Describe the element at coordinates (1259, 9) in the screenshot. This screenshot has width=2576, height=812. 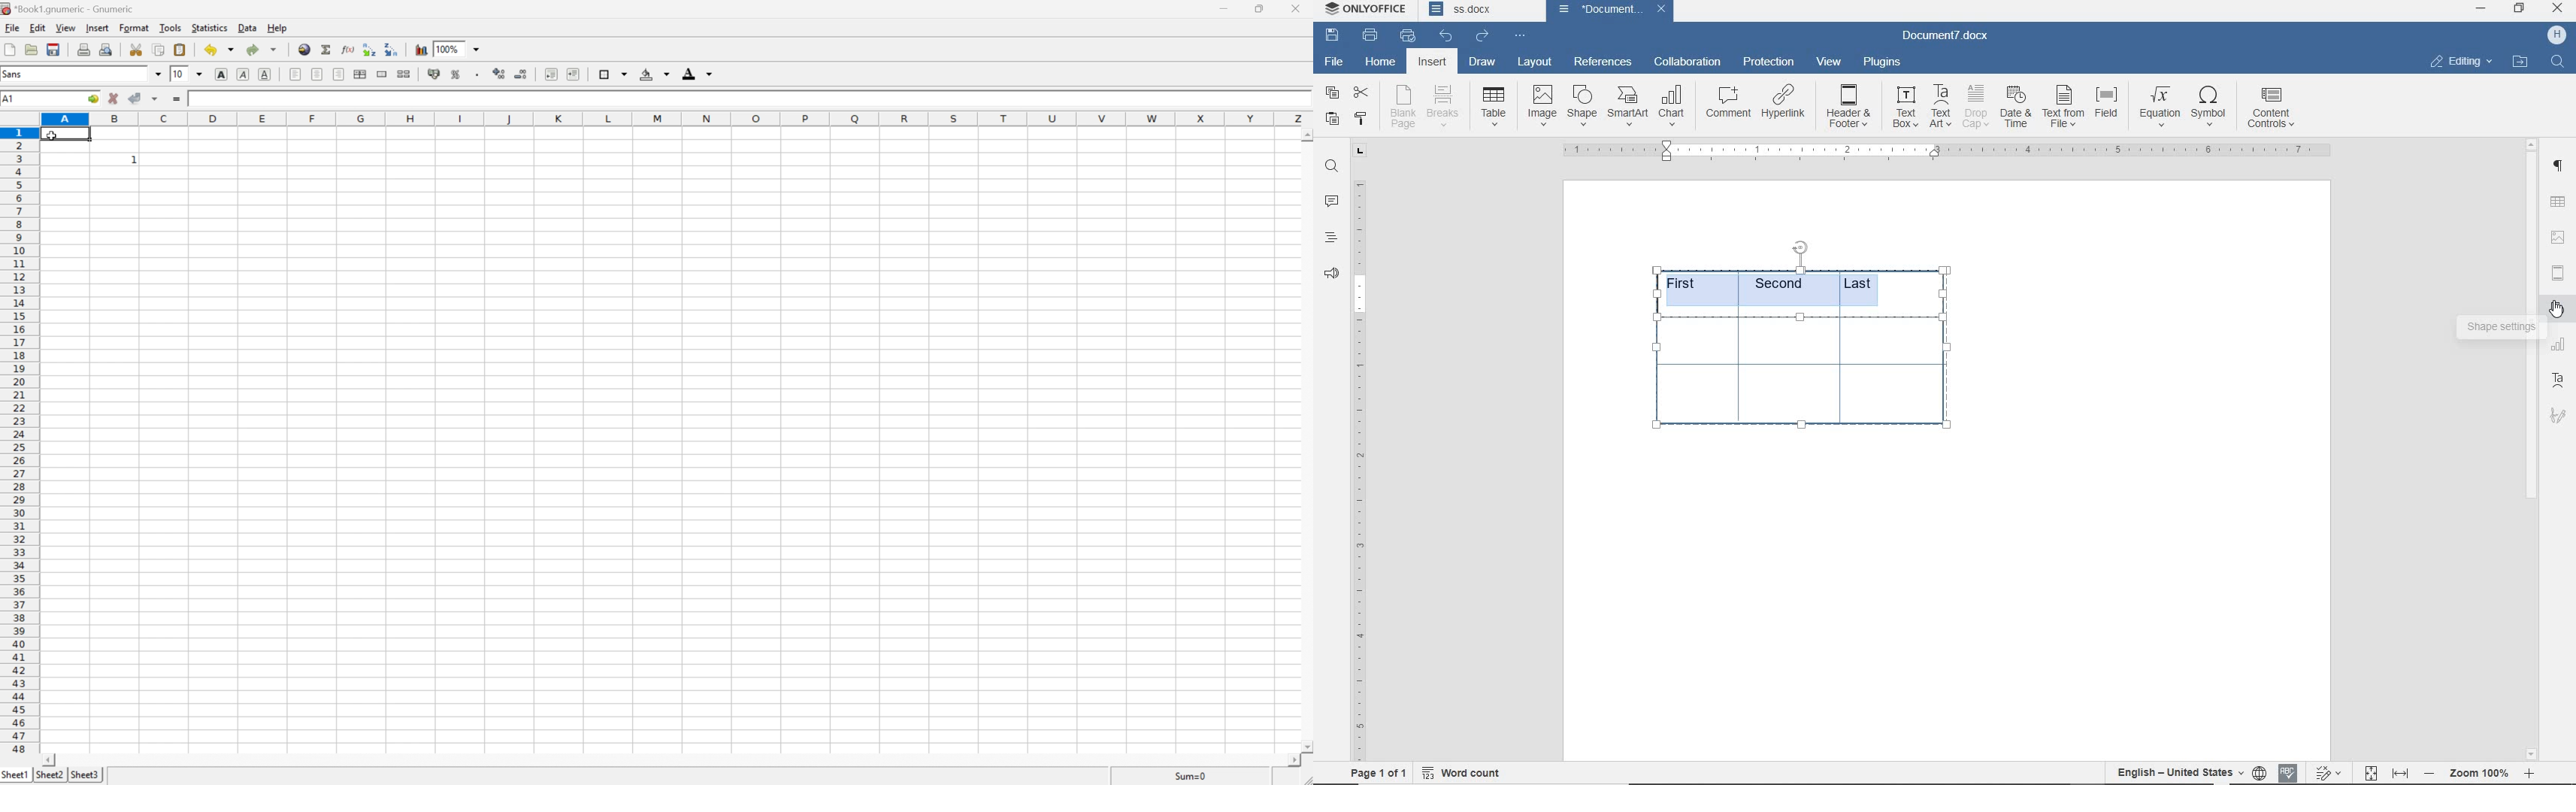
I see `restore down` at that location.